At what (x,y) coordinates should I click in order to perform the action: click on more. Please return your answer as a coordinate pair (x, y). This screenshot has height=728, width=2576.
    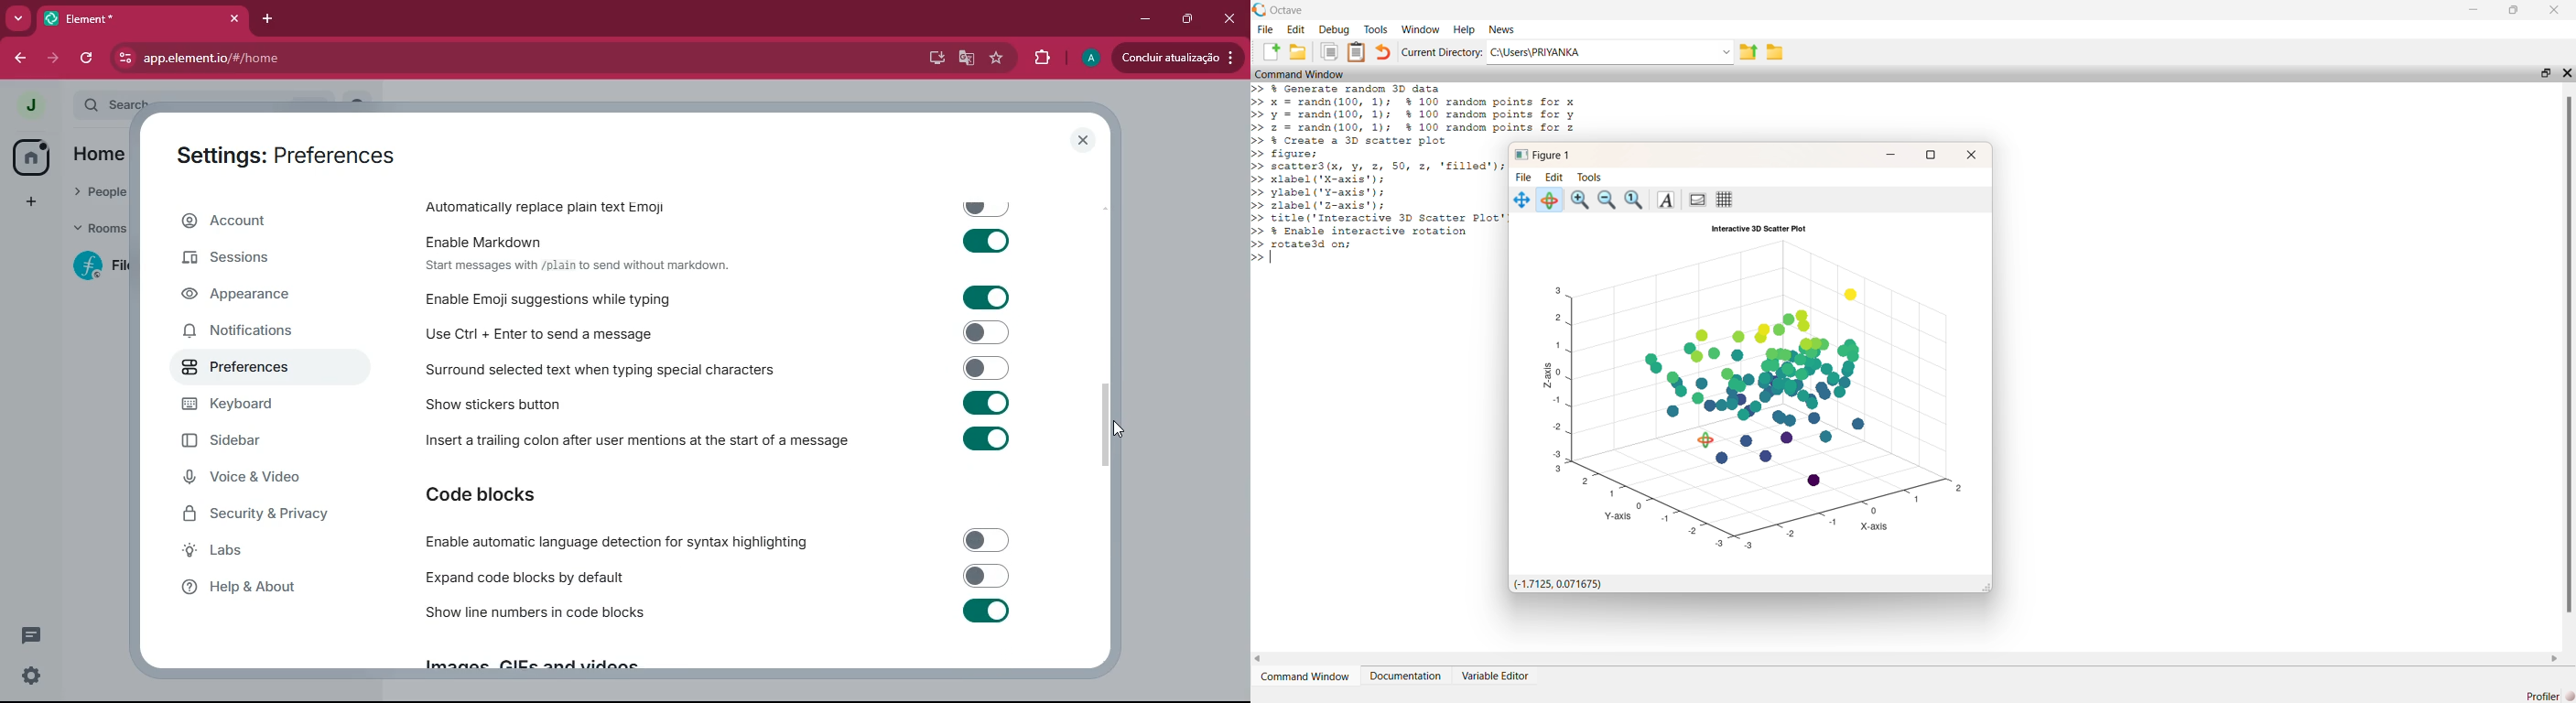
    Looking at the image, I should click on (19, 18).